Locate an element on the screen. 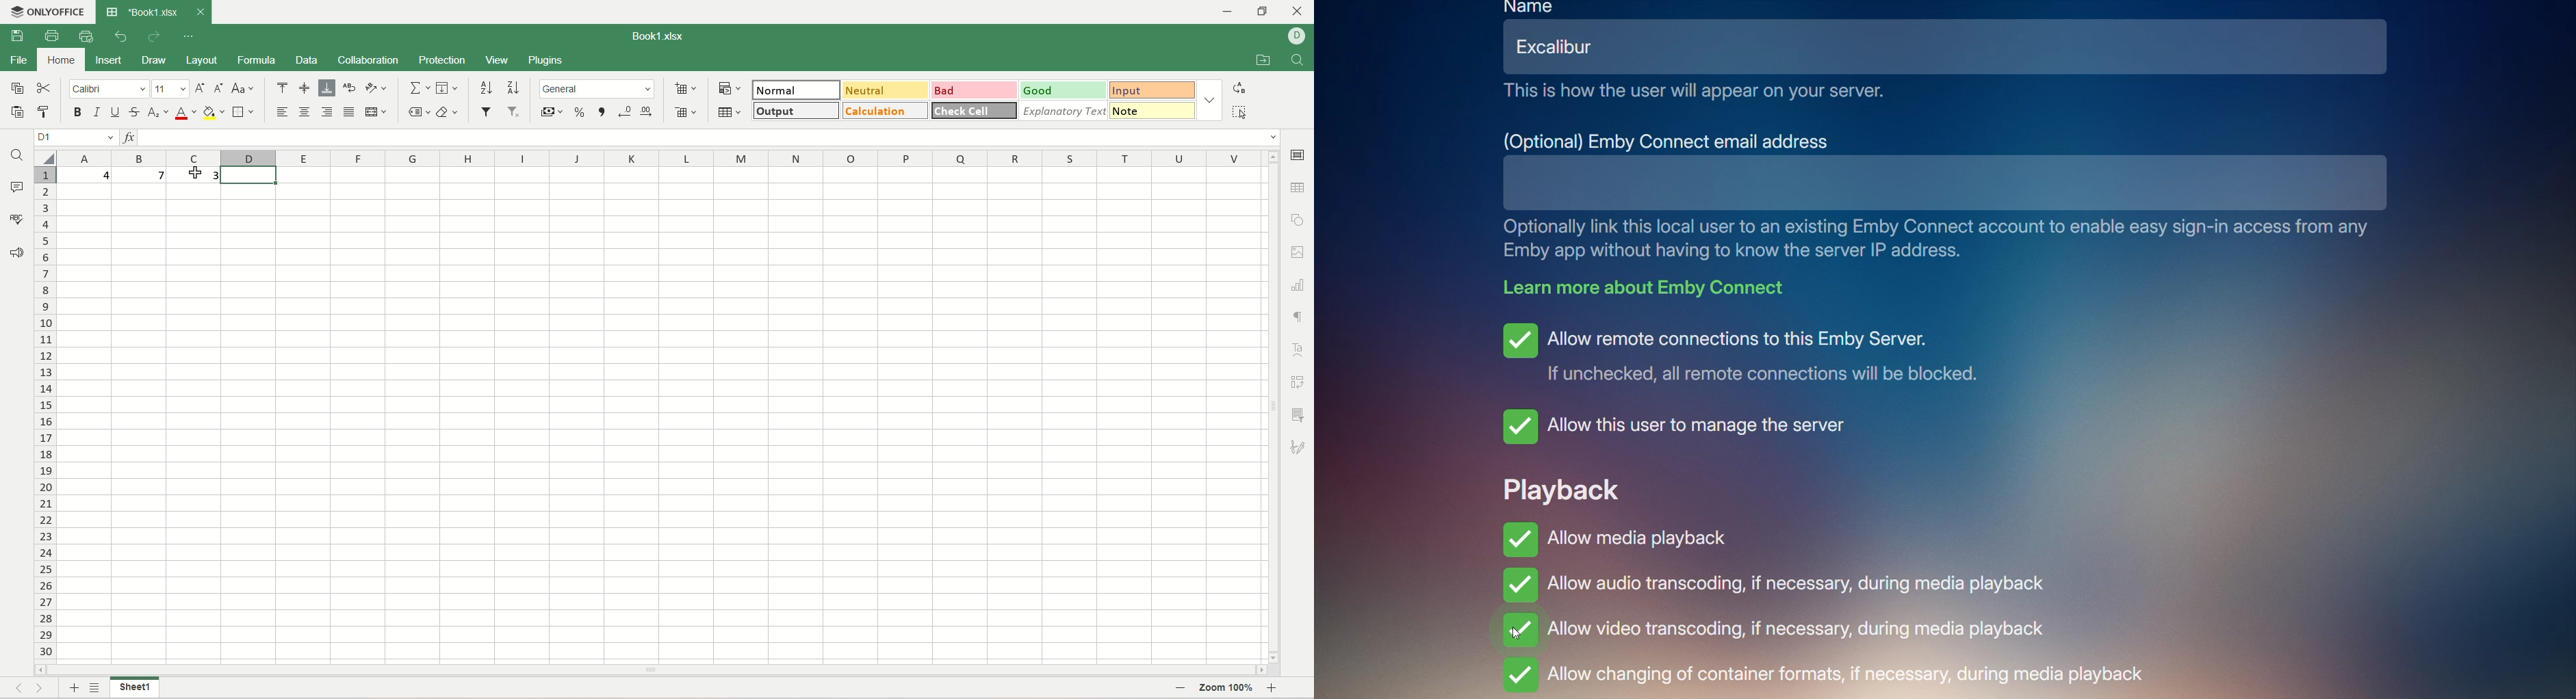 The width and height of the screenshot is (2576, 700). clear is located at coordinates (448, 113).